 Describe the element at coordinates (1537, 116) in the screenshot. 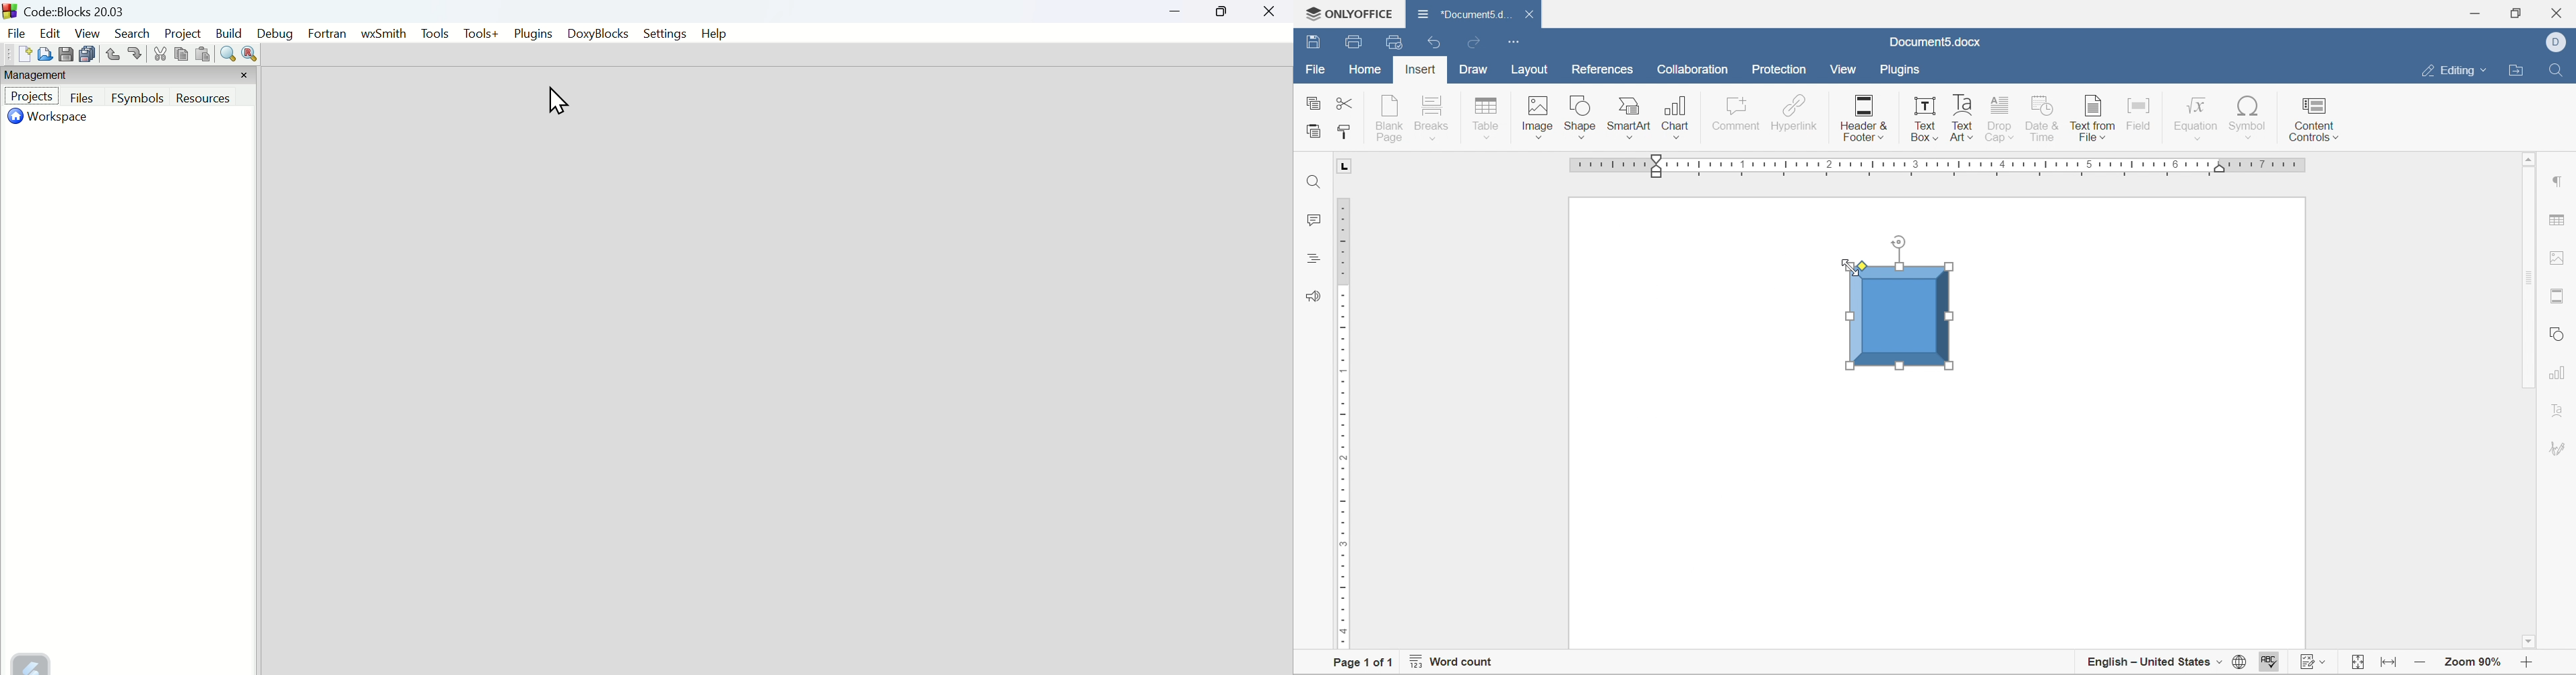

I see `image` at that location.